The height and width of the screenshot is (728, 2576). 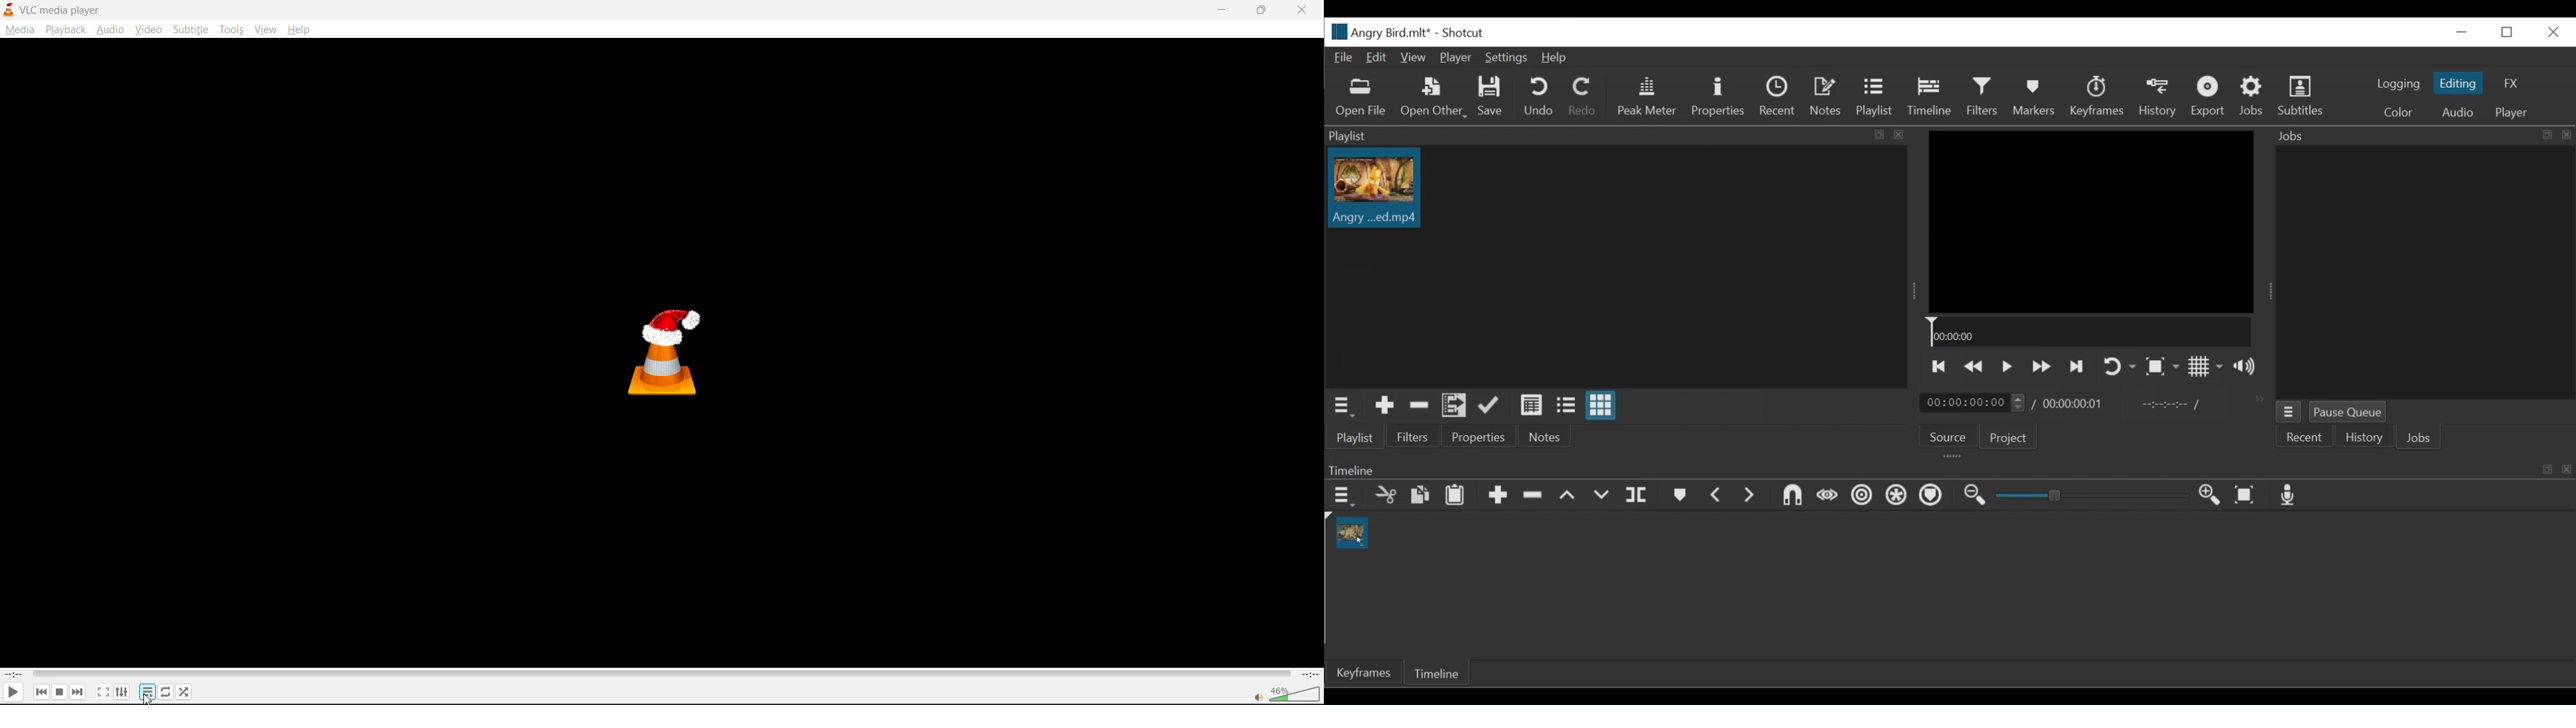 What do you see at coordinates (1537, 495) in the screenshot?
I see `remove clip` at bounding box center [1537, 495].